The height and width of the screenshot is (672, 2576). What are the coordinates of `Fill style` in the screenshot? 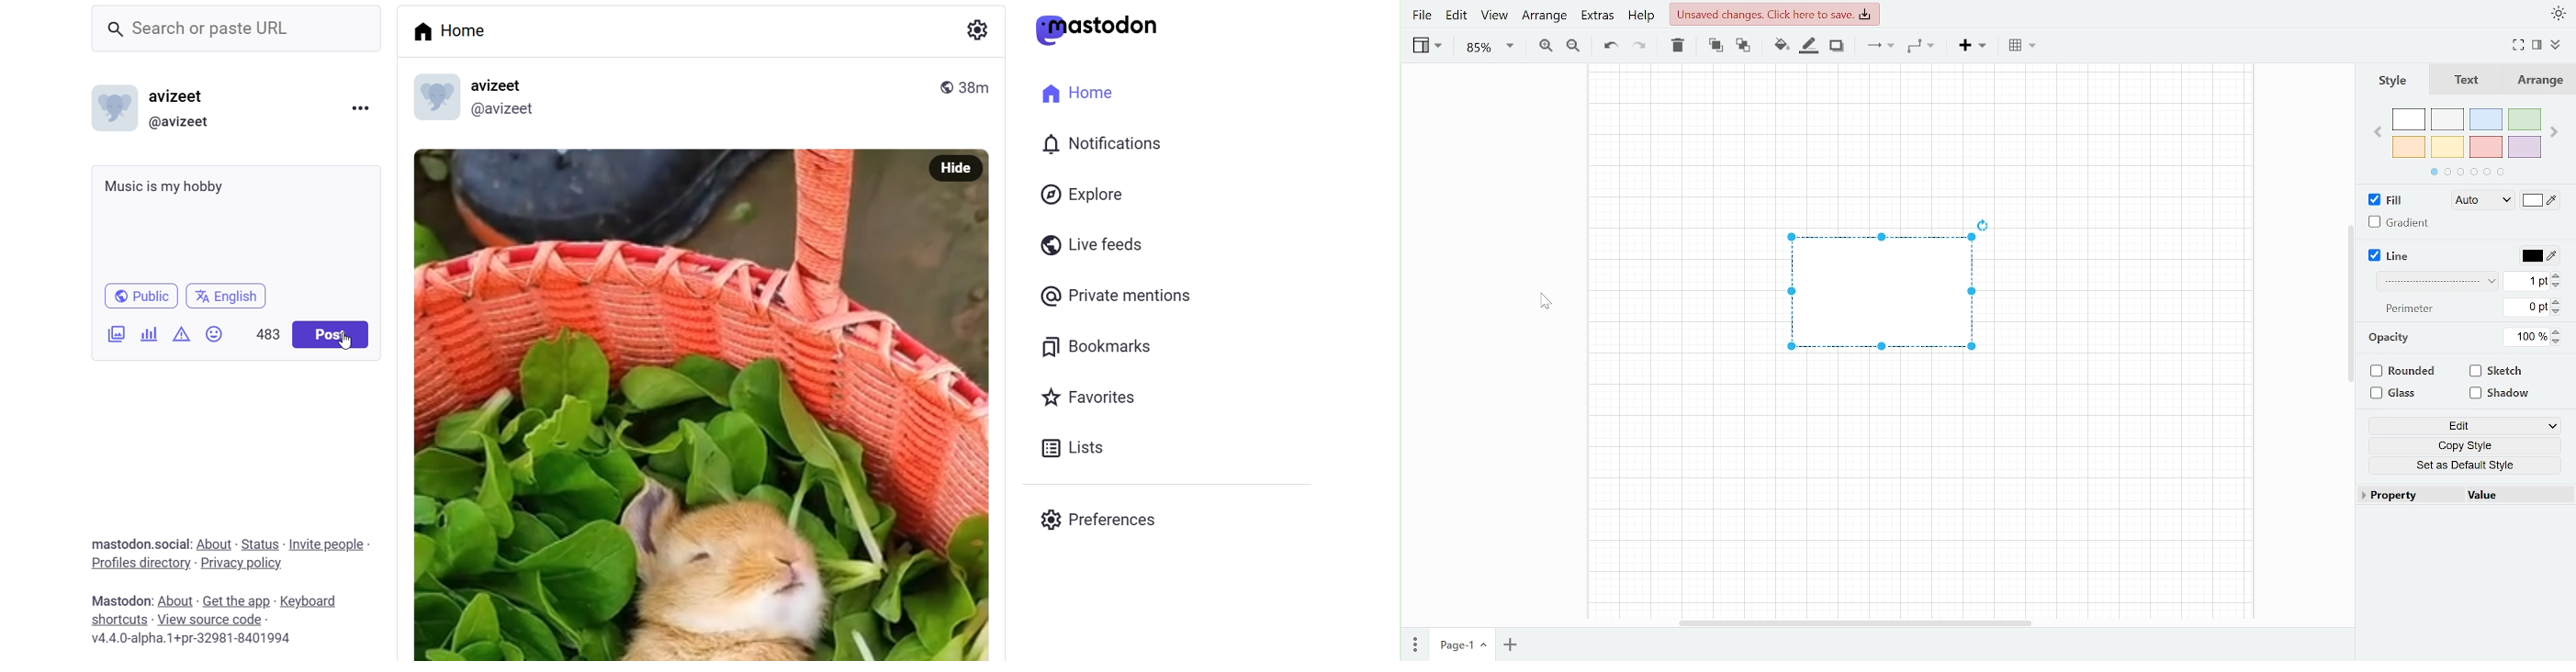 It's located at (2540, 200).